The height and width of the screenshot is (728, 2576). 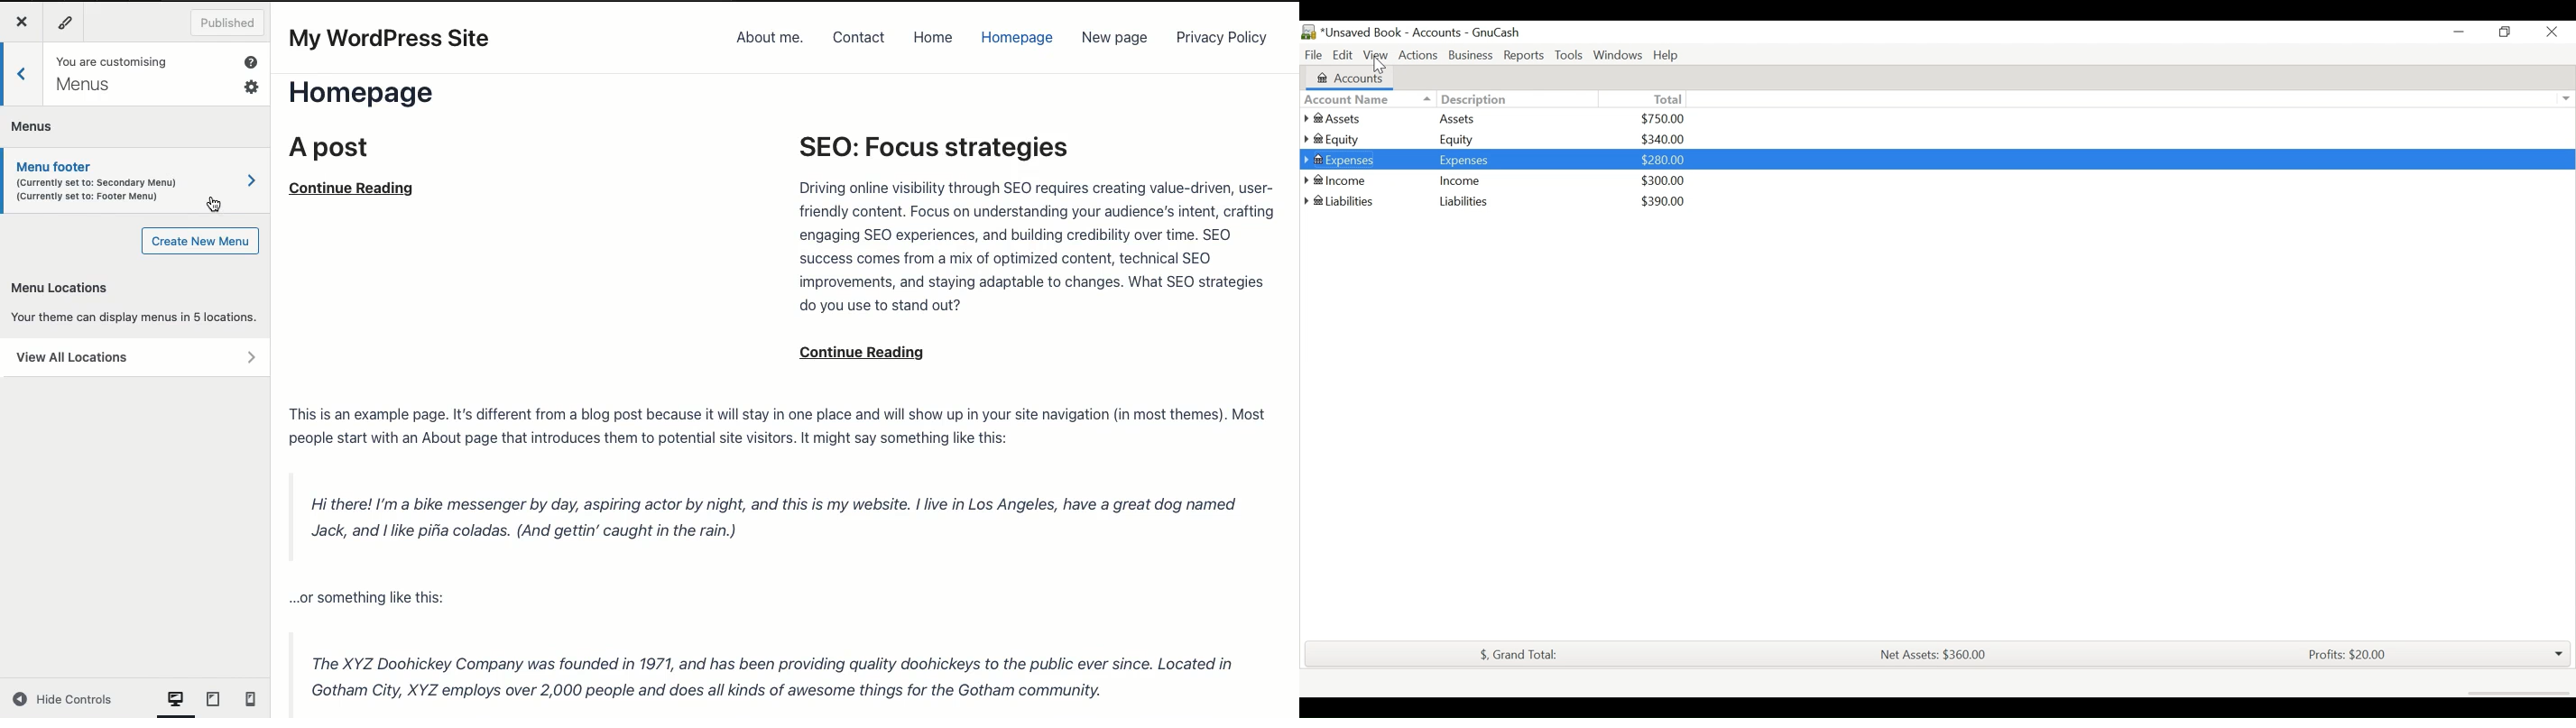 What do you see at coordinates (1461, 140) in the screenshot?
I see `Equity` at bounding box center [1461, 140].